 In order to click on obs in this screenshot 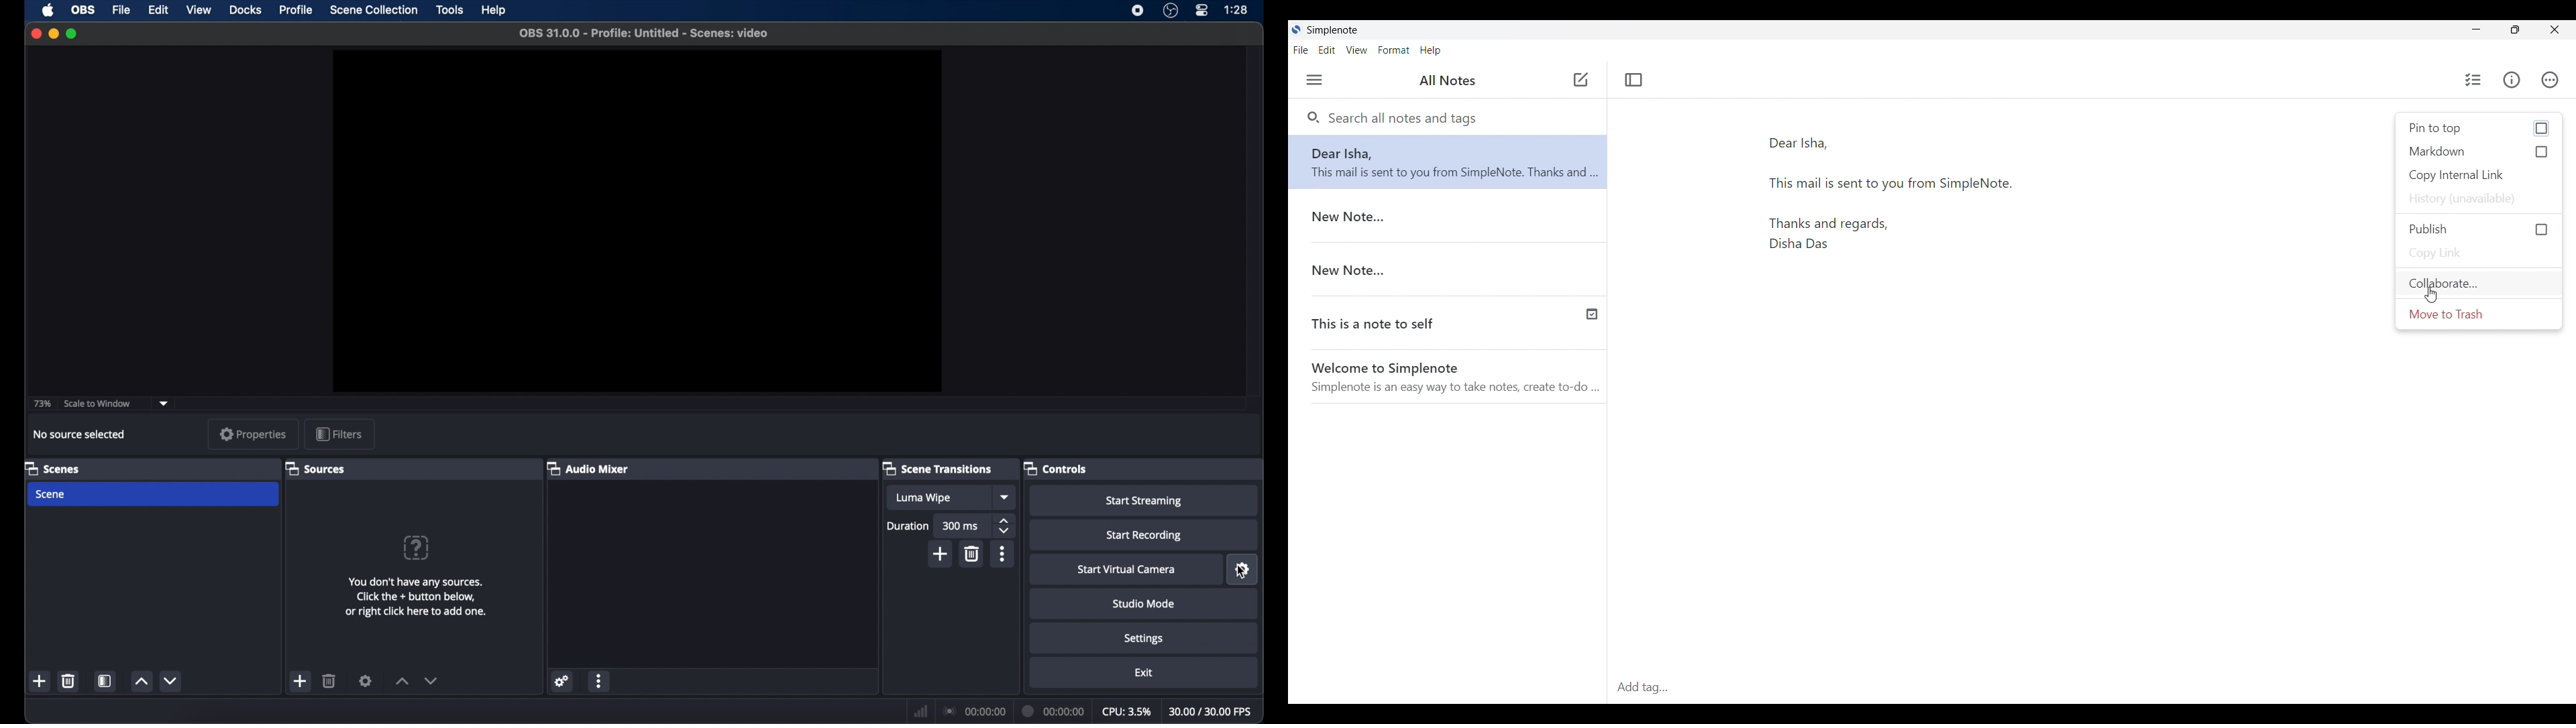, I will do `click(82, 10)`.